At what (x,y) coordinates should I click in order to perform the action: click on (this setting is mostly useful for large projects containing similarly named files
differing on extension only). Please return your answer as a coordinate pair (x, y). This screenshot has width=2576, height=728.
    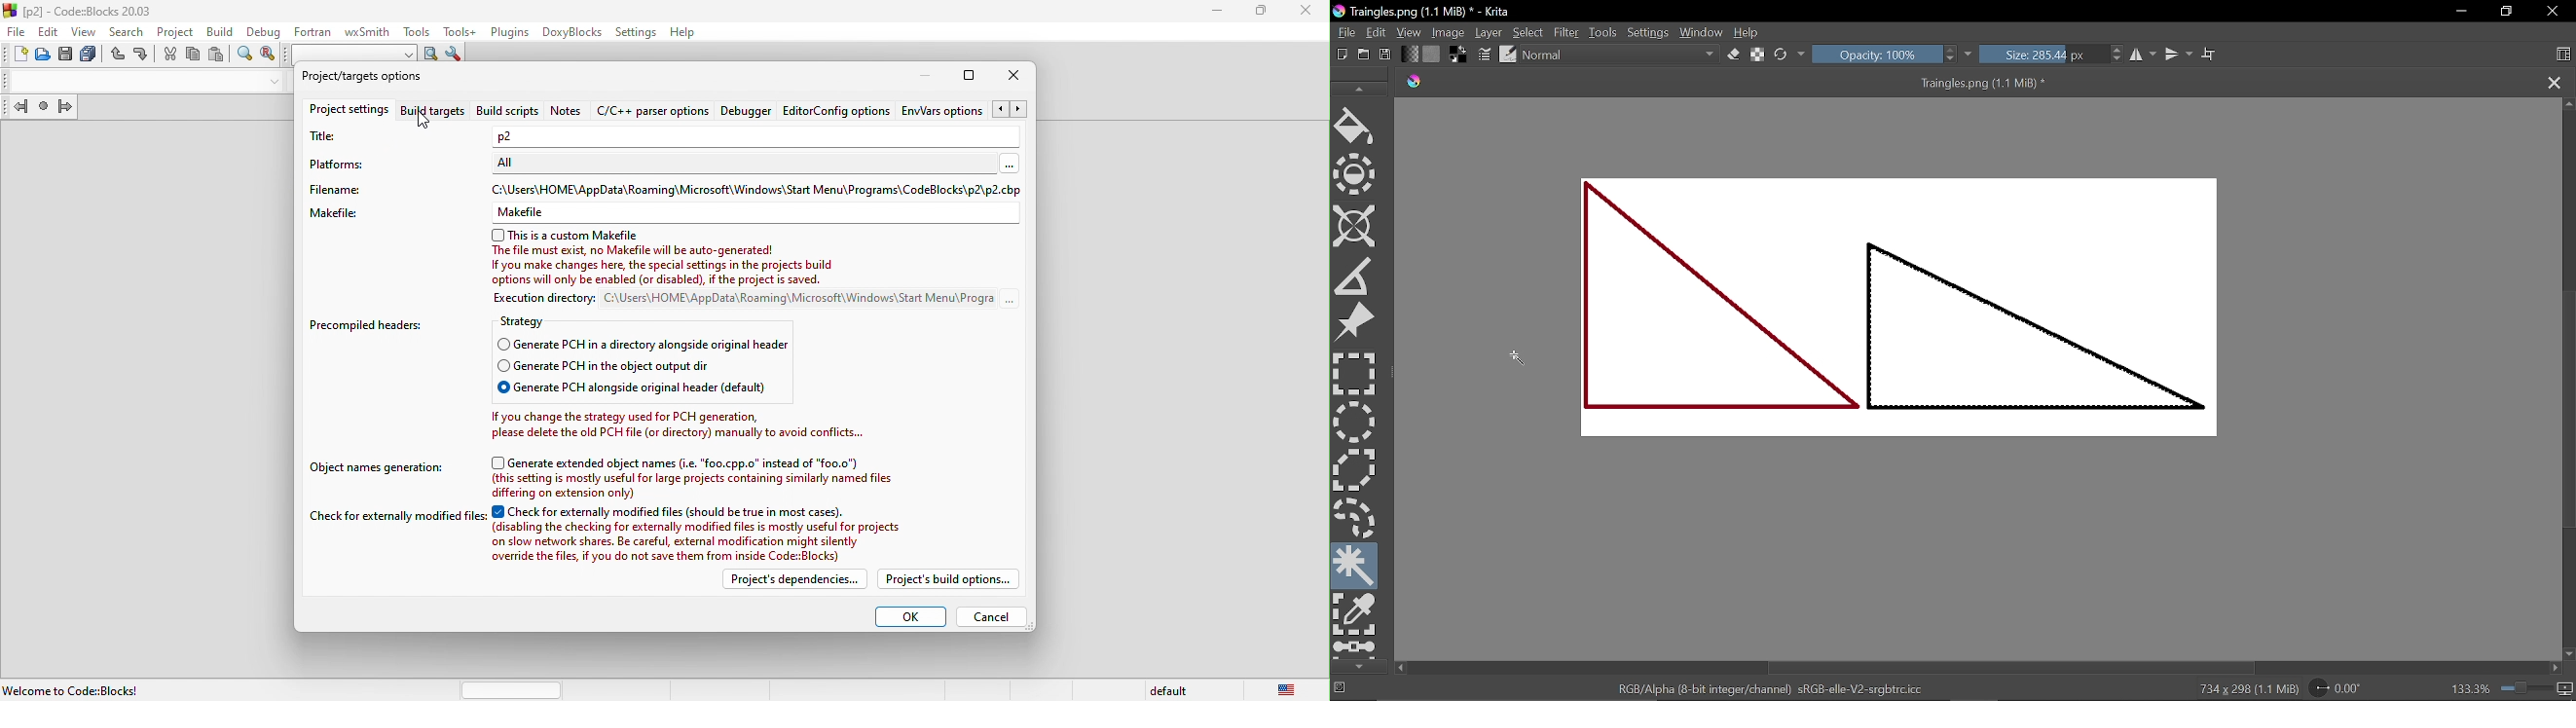
    Looking at the image, I should click on (690, 486).